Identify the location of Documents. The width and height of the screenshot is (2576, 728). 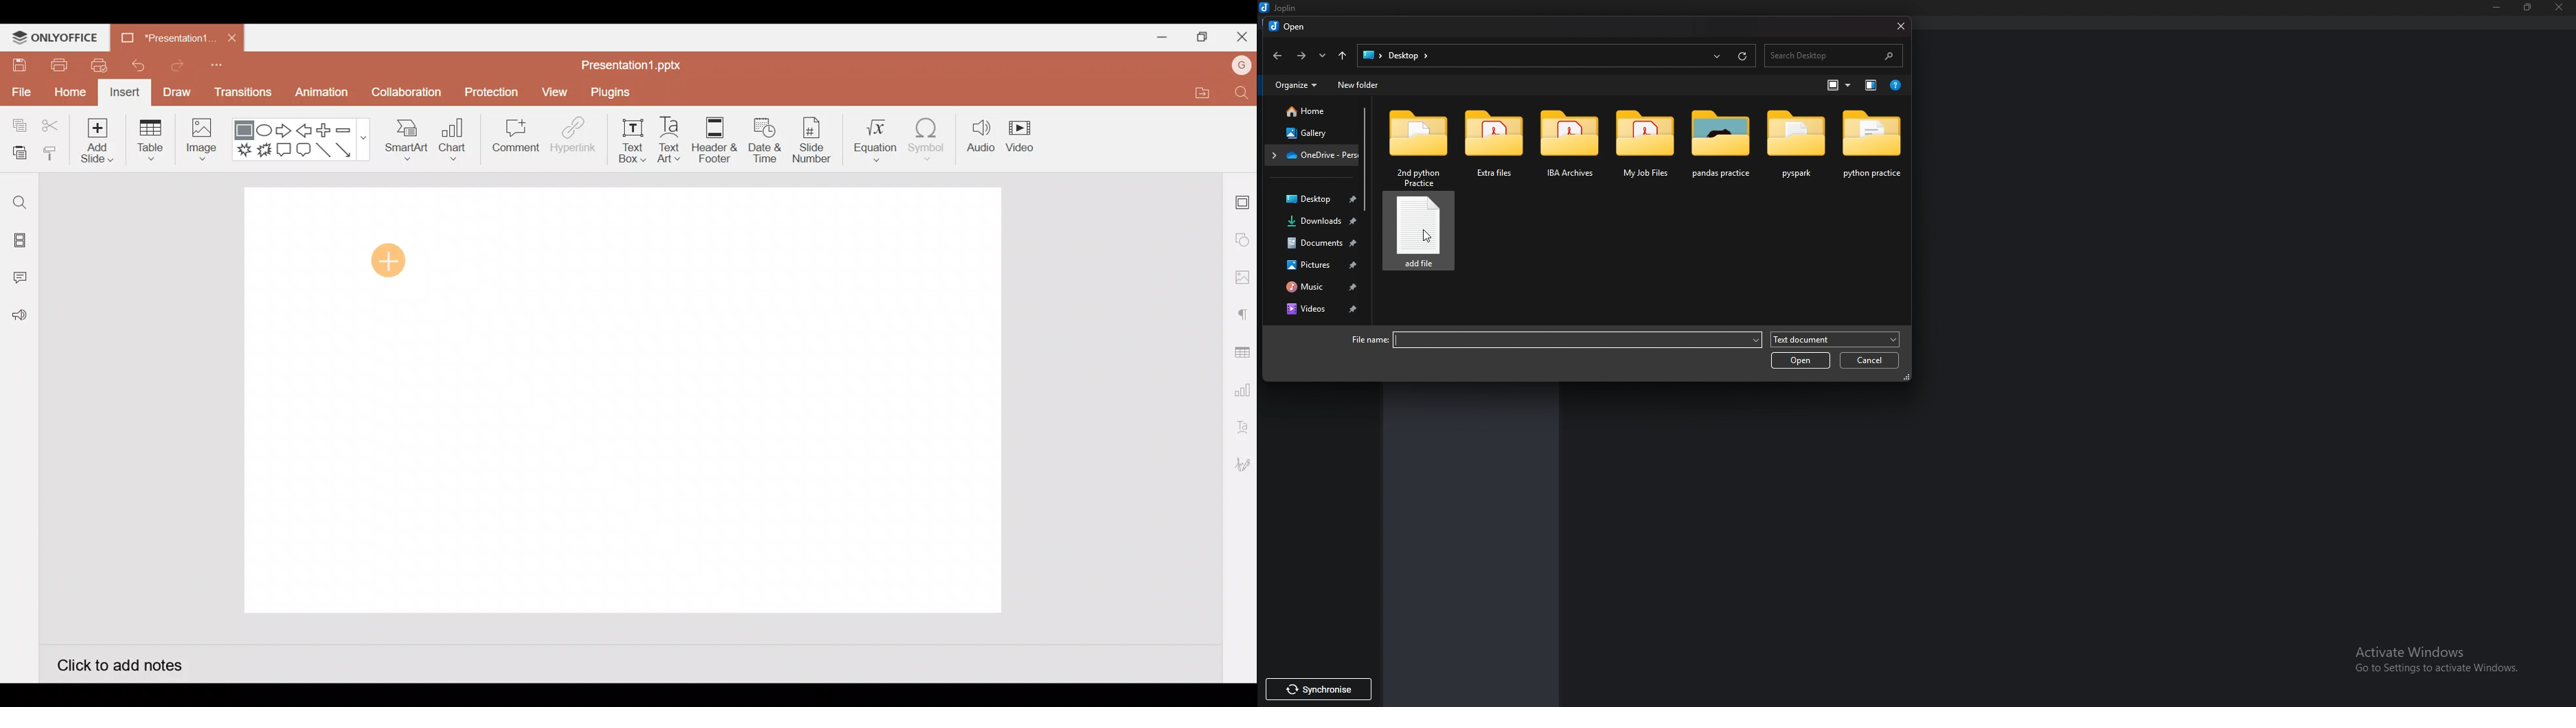
(1320, 242).